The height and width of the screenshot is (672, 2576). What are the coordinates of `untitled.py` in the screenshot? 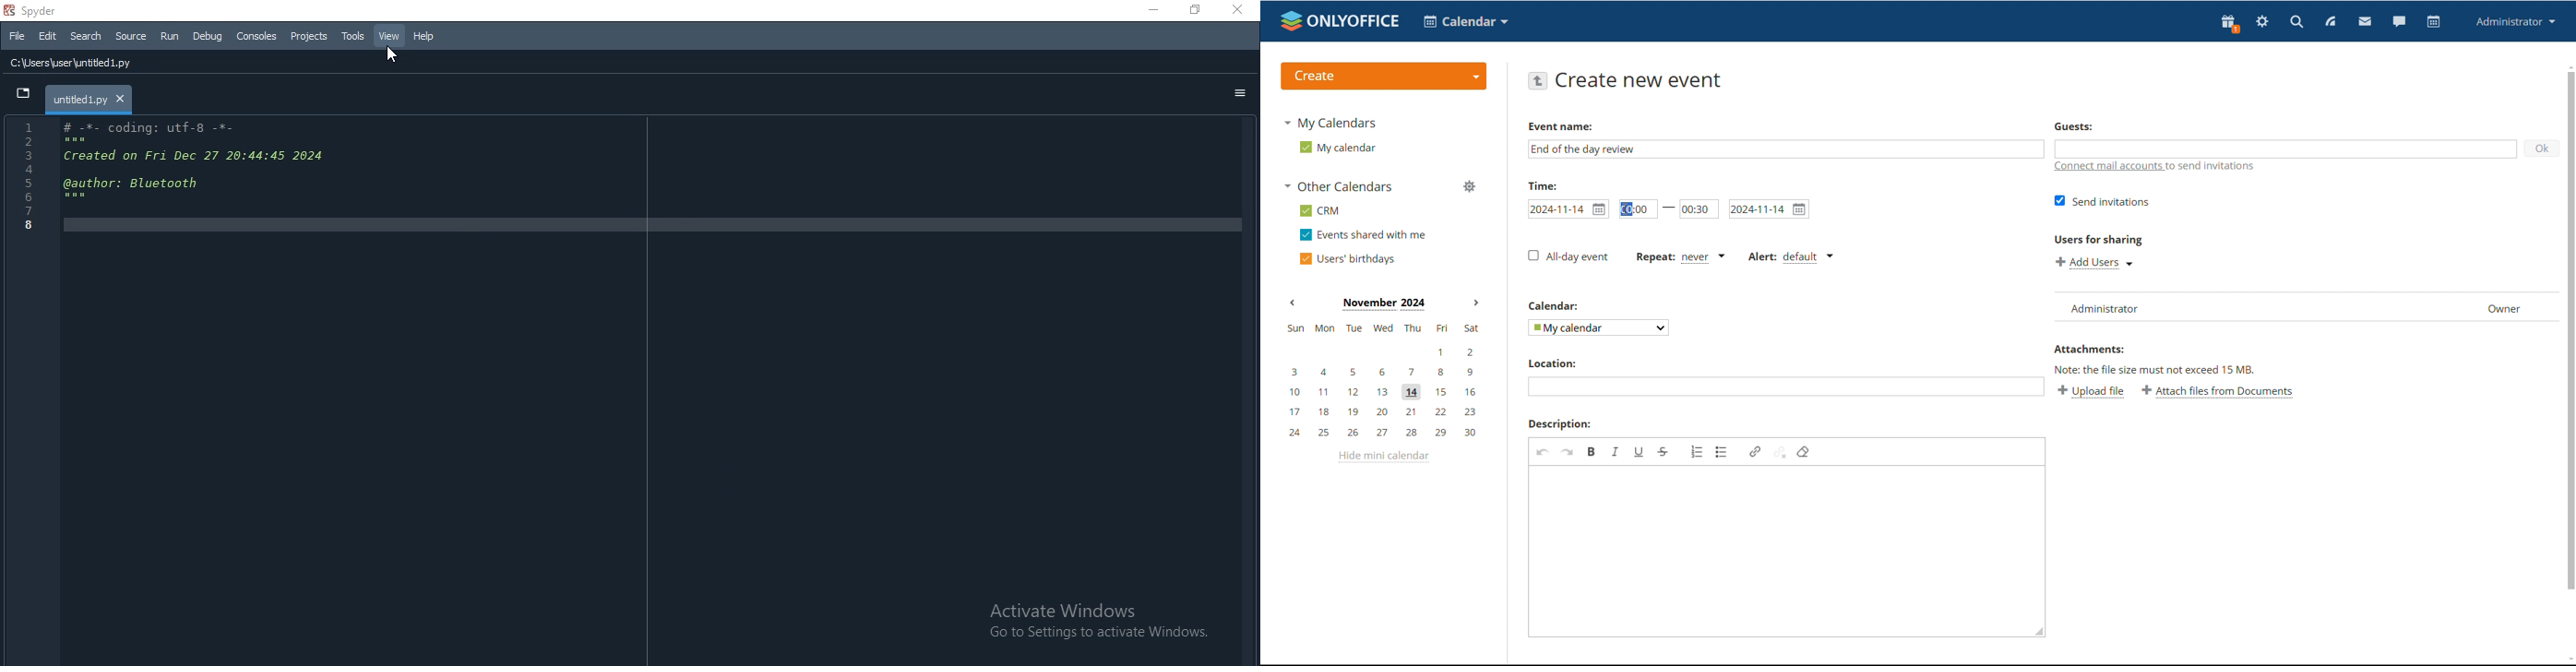 It's located at (98, 99).